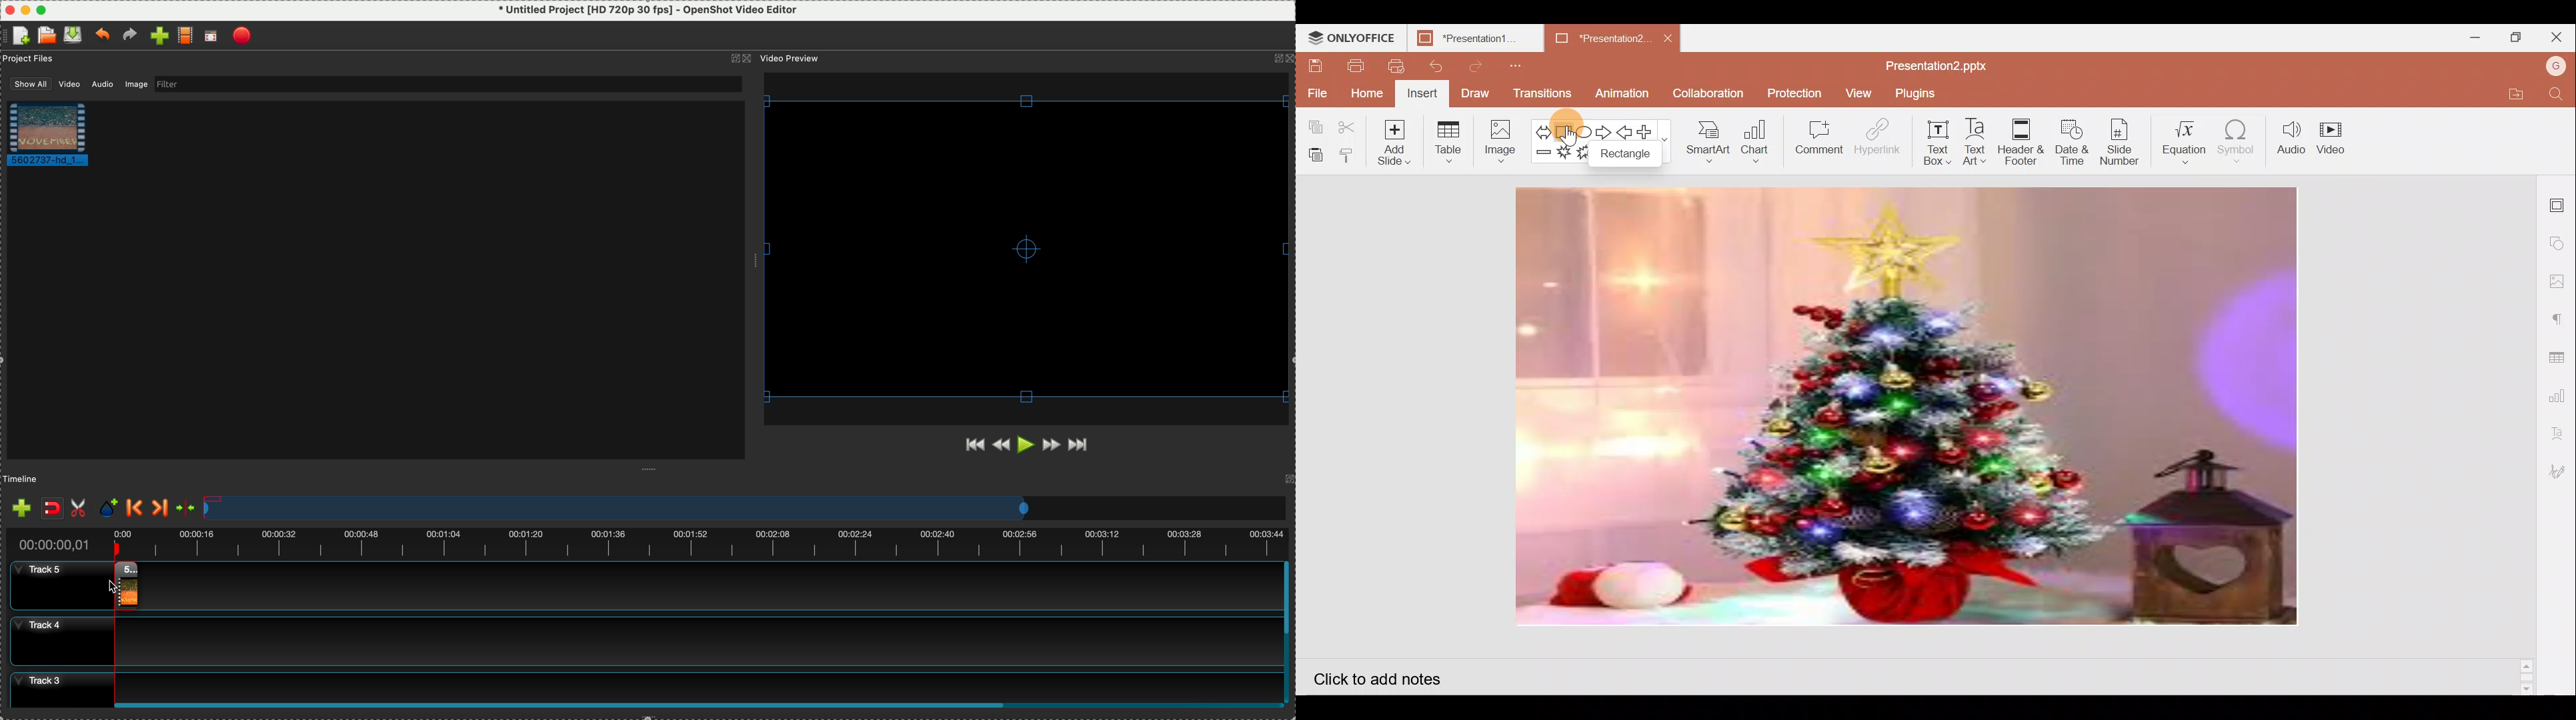 This screenshot has width=2576, height=728. What do you see at coordinates (1566, 121) in the screenshot?
I see `Cursor on rectangle shape` at bounding box center [1566, 121].